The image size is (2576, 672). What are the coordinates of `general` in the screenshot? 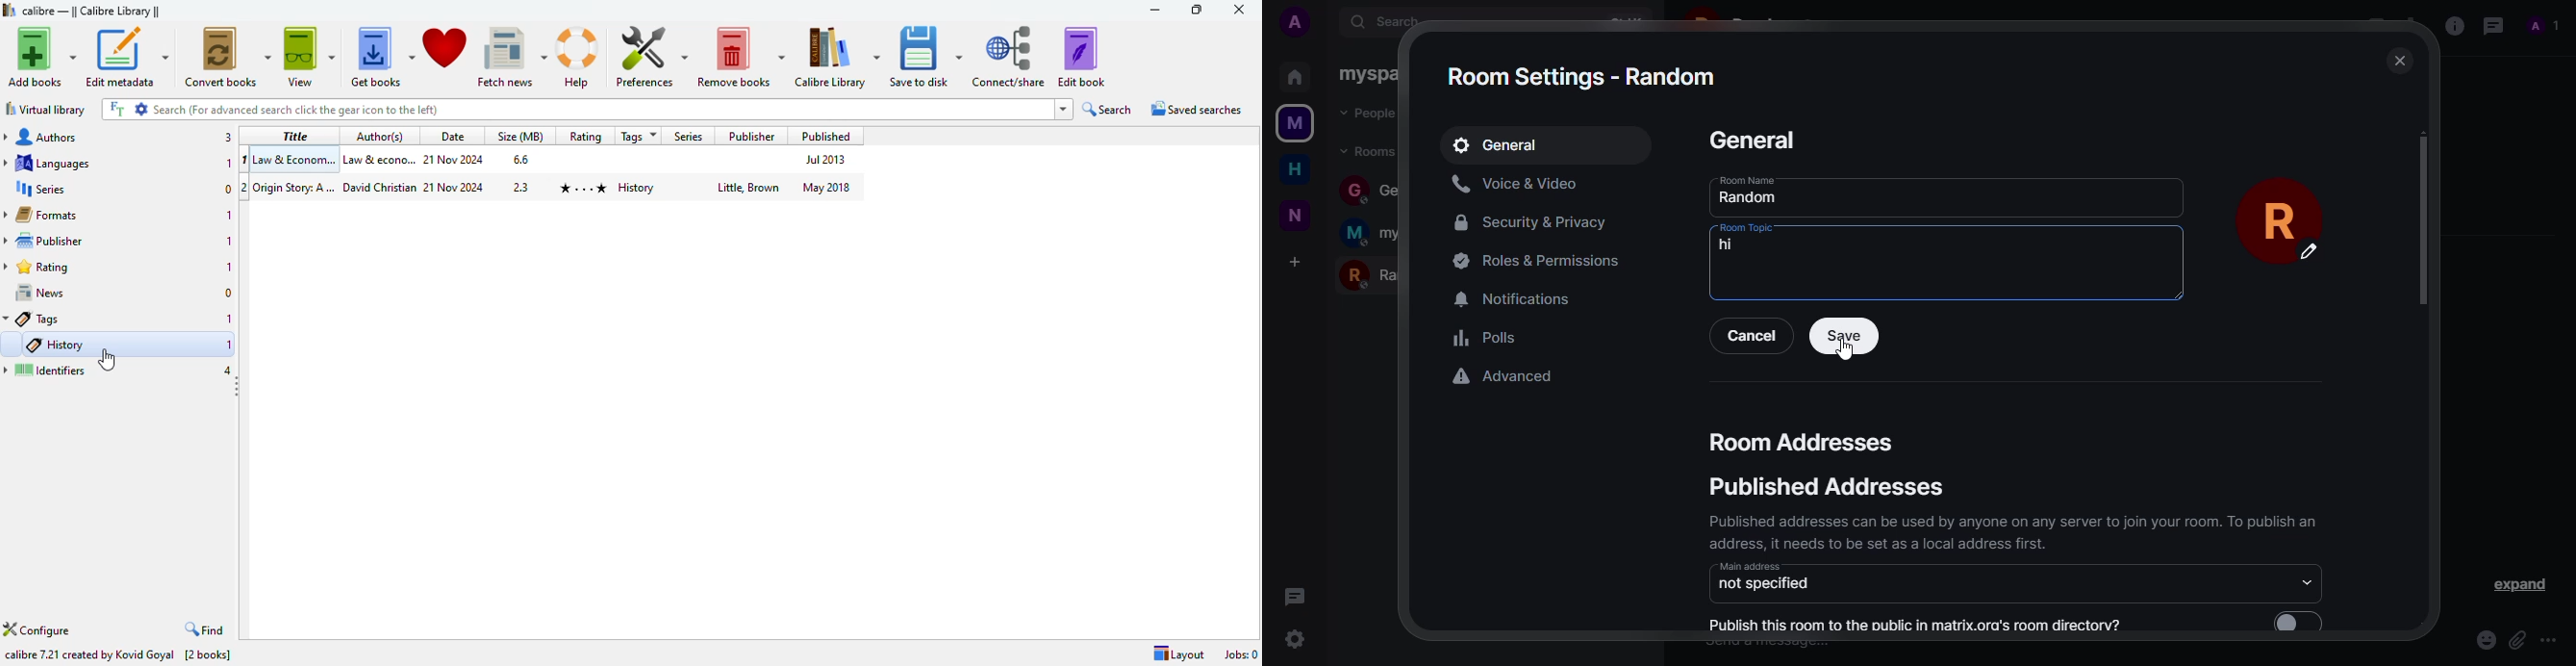 It's located at (1506, 145).